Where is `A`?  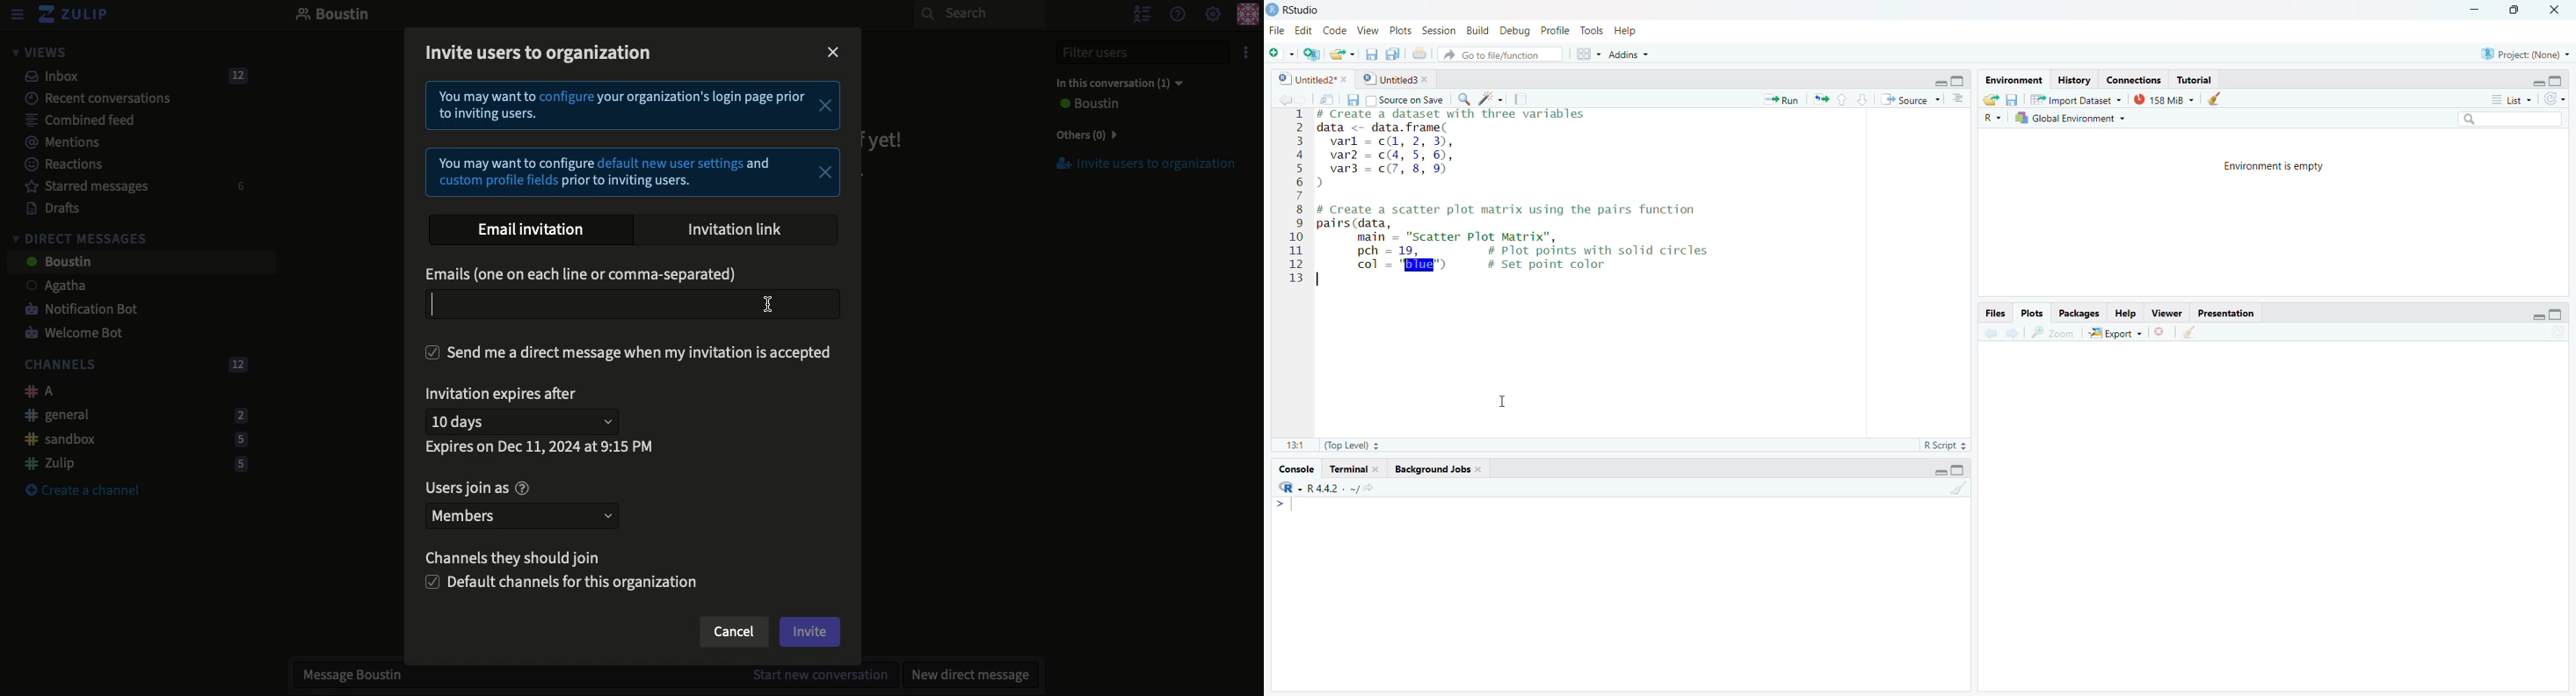
A is located at coordinates (34, 391).